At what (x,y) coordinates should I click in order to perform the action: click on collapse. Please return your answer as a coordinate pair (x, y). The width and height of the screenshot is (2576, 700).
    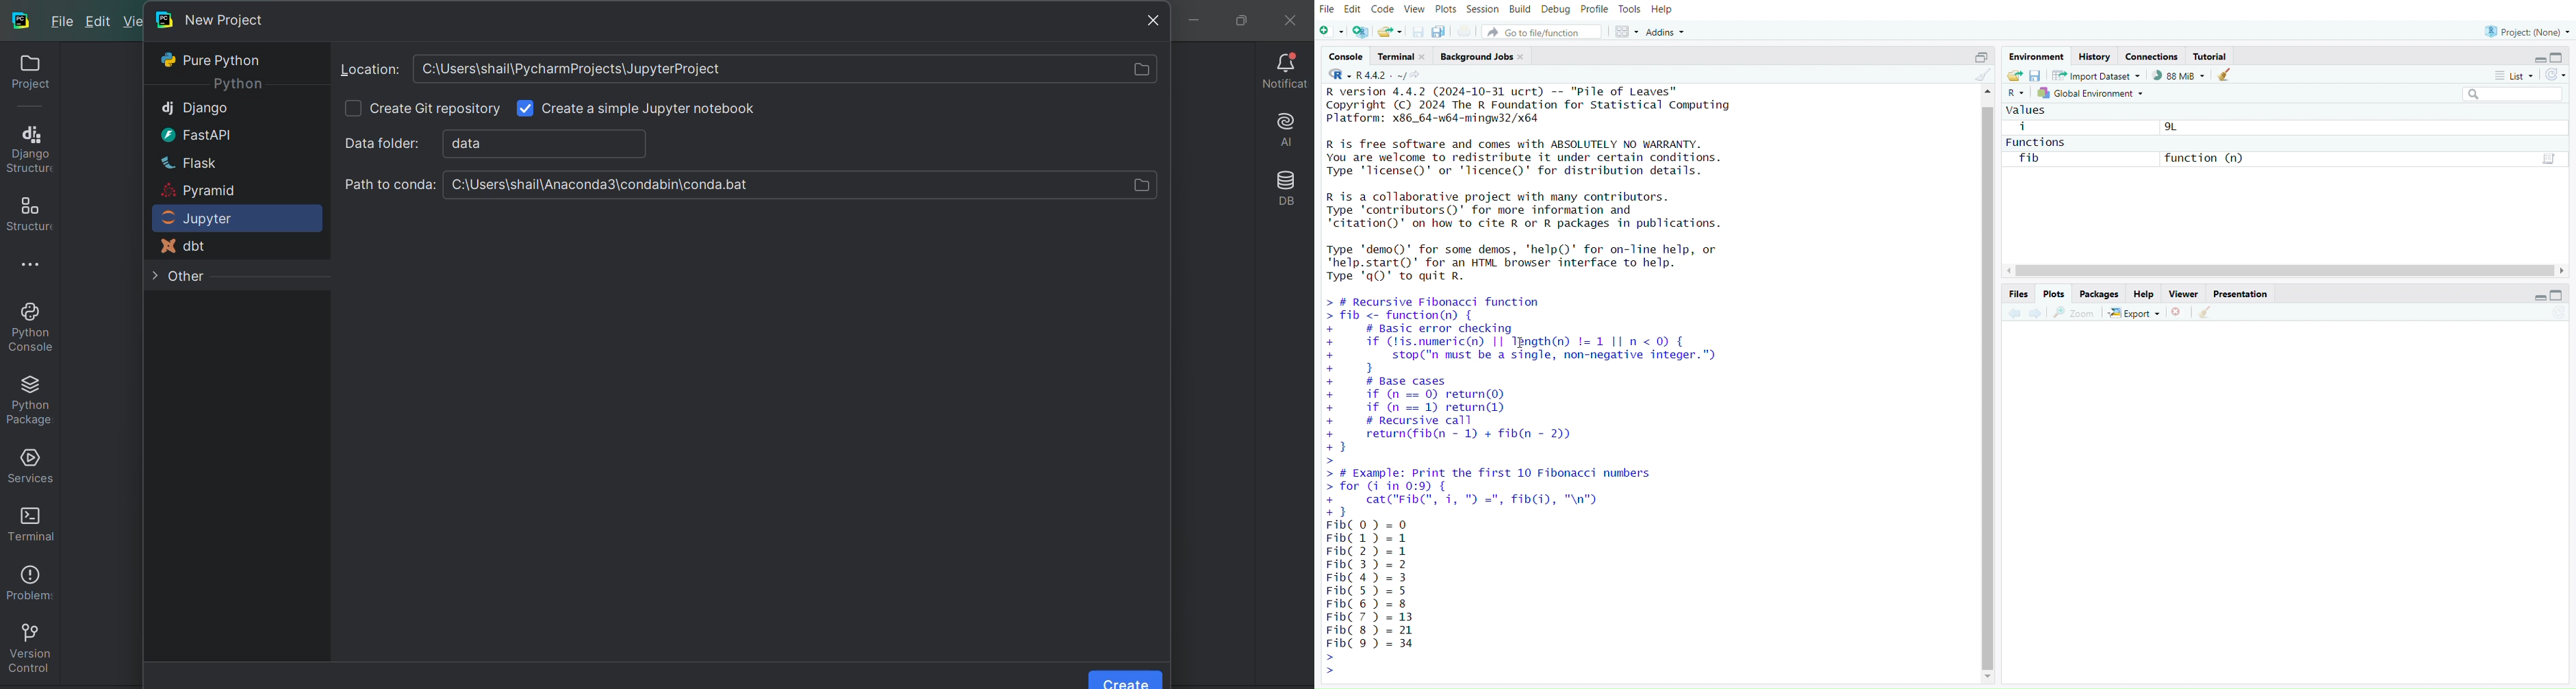
    Looking at the image, I should click on (1978, 58).